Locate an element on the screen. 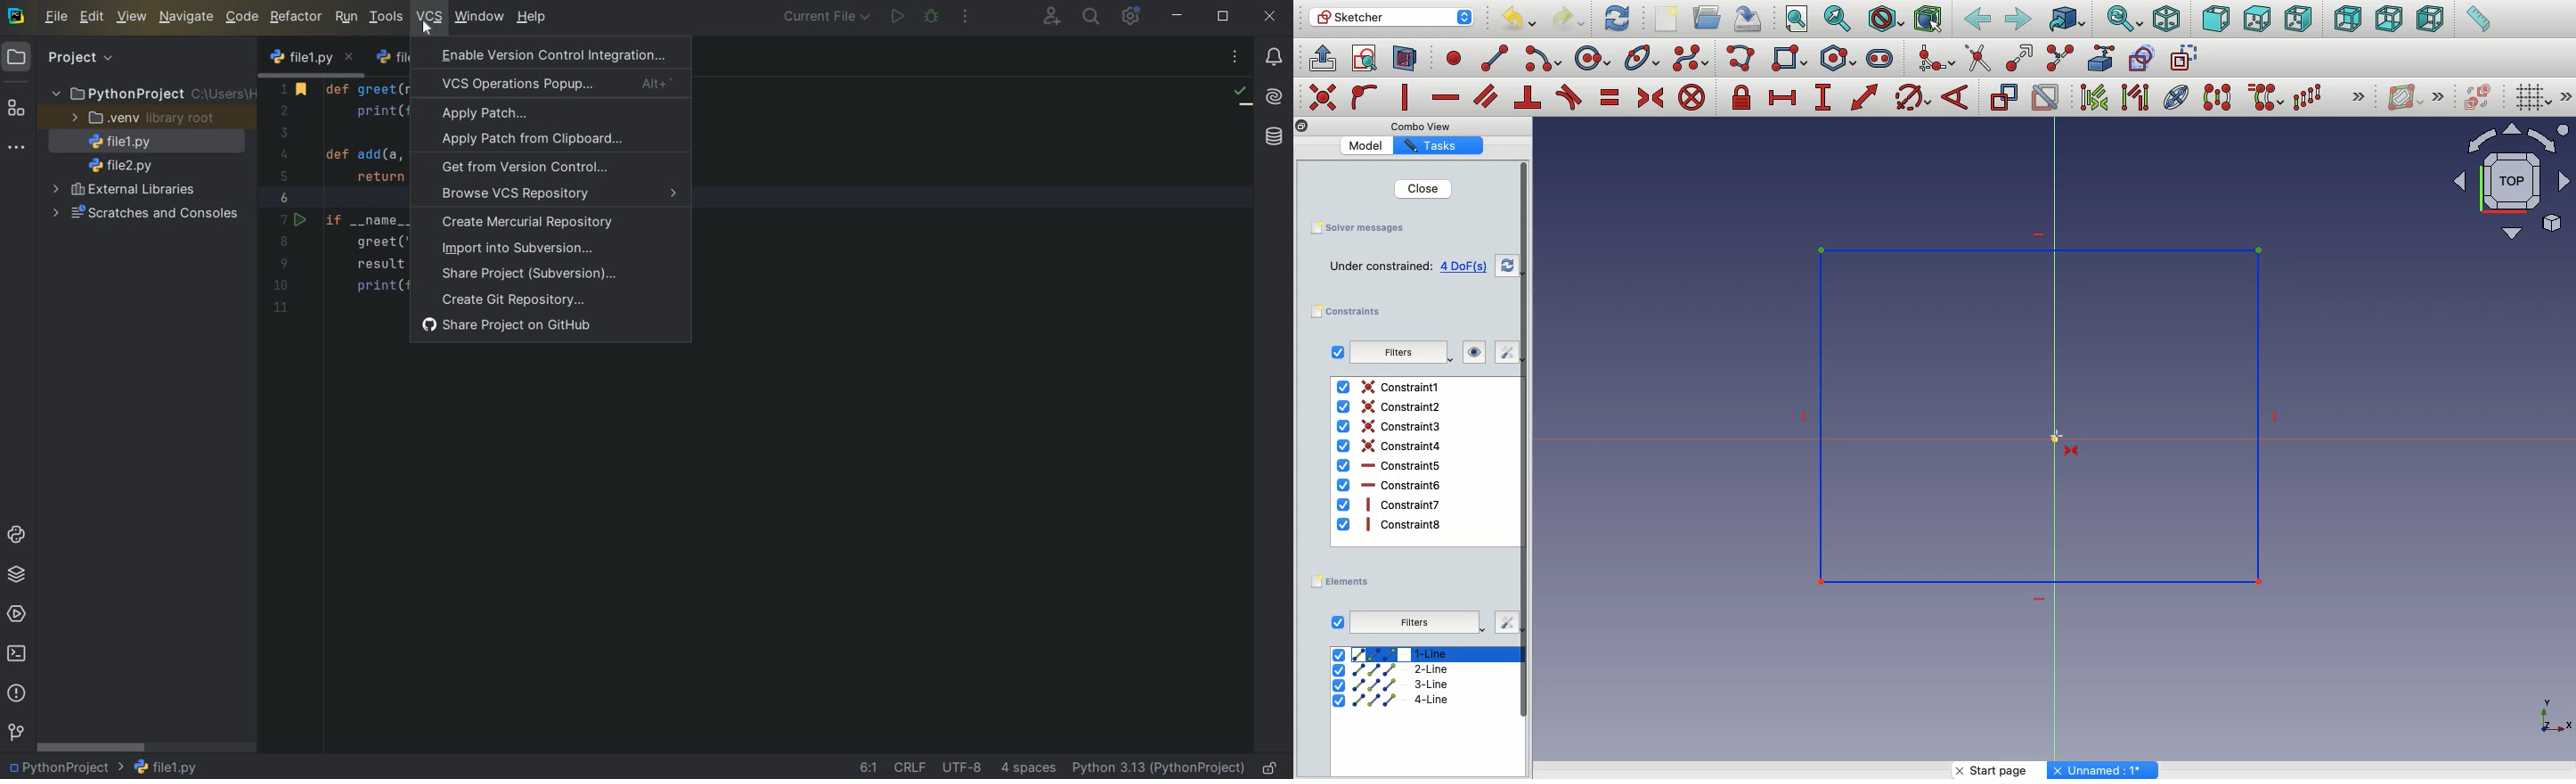 This screenshot has width=2576, height=784. cursor is located at coordinates (426, 29).